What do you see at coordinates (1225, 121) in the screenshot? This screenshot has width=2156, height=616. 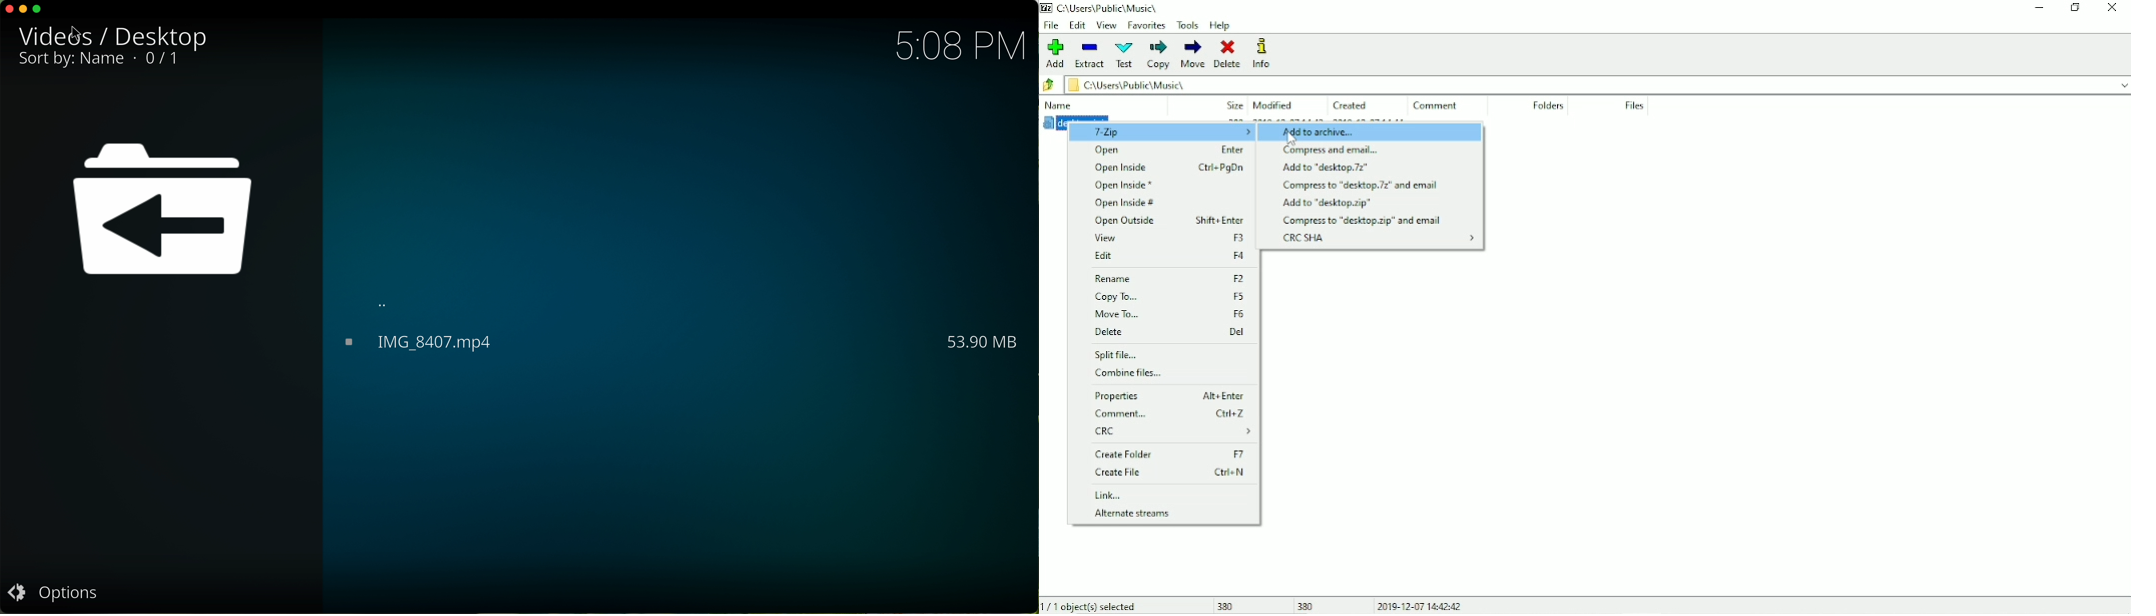 I see `desktop.ini` at bounding box center [1225, 121].